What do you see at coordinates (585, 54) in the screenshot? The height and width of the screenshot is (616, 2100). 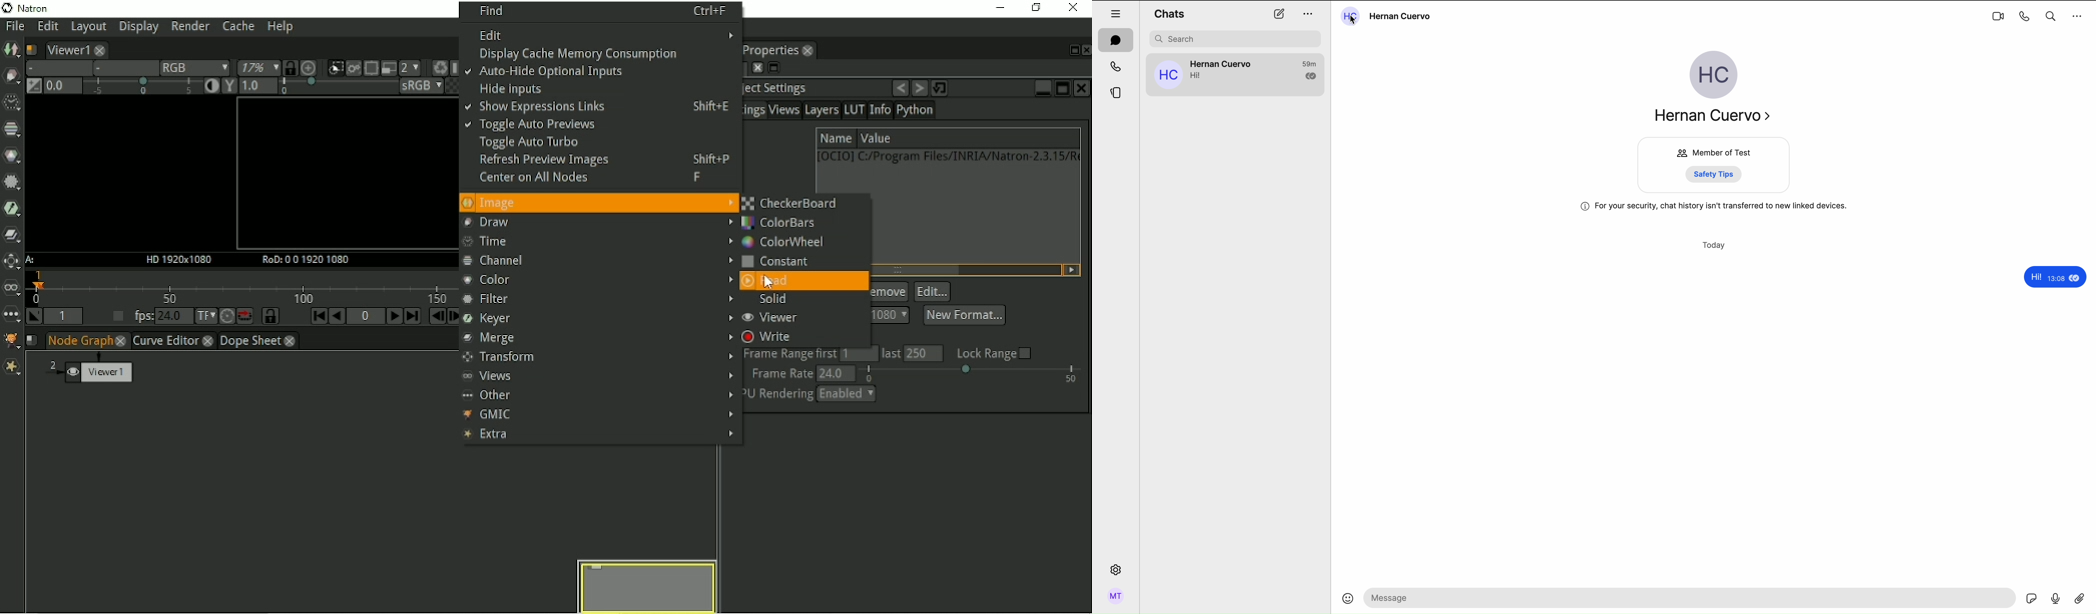 I see `Display cahe memory consumption` at bounding box center [585, 54].